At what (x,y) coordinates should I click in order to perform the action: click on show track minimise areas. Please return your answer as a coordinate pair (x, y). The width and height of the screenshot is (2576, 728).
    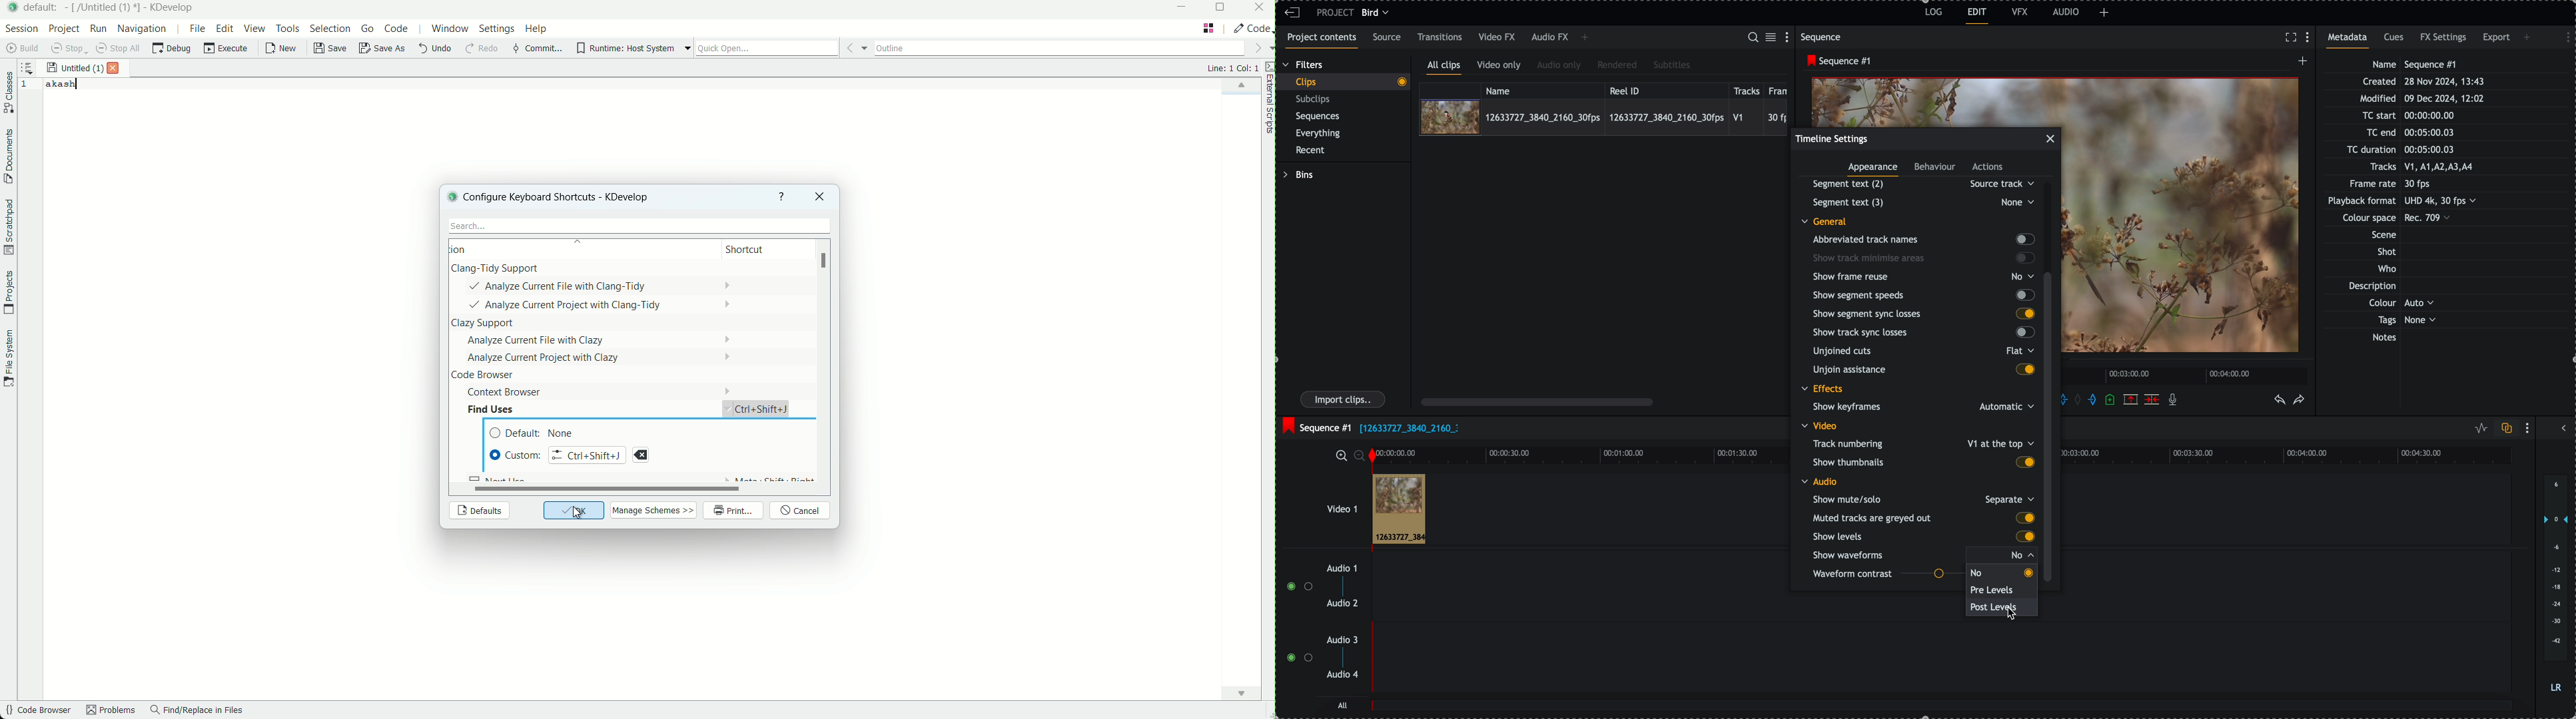
    Looking at the image, I should click on (1924, 258).